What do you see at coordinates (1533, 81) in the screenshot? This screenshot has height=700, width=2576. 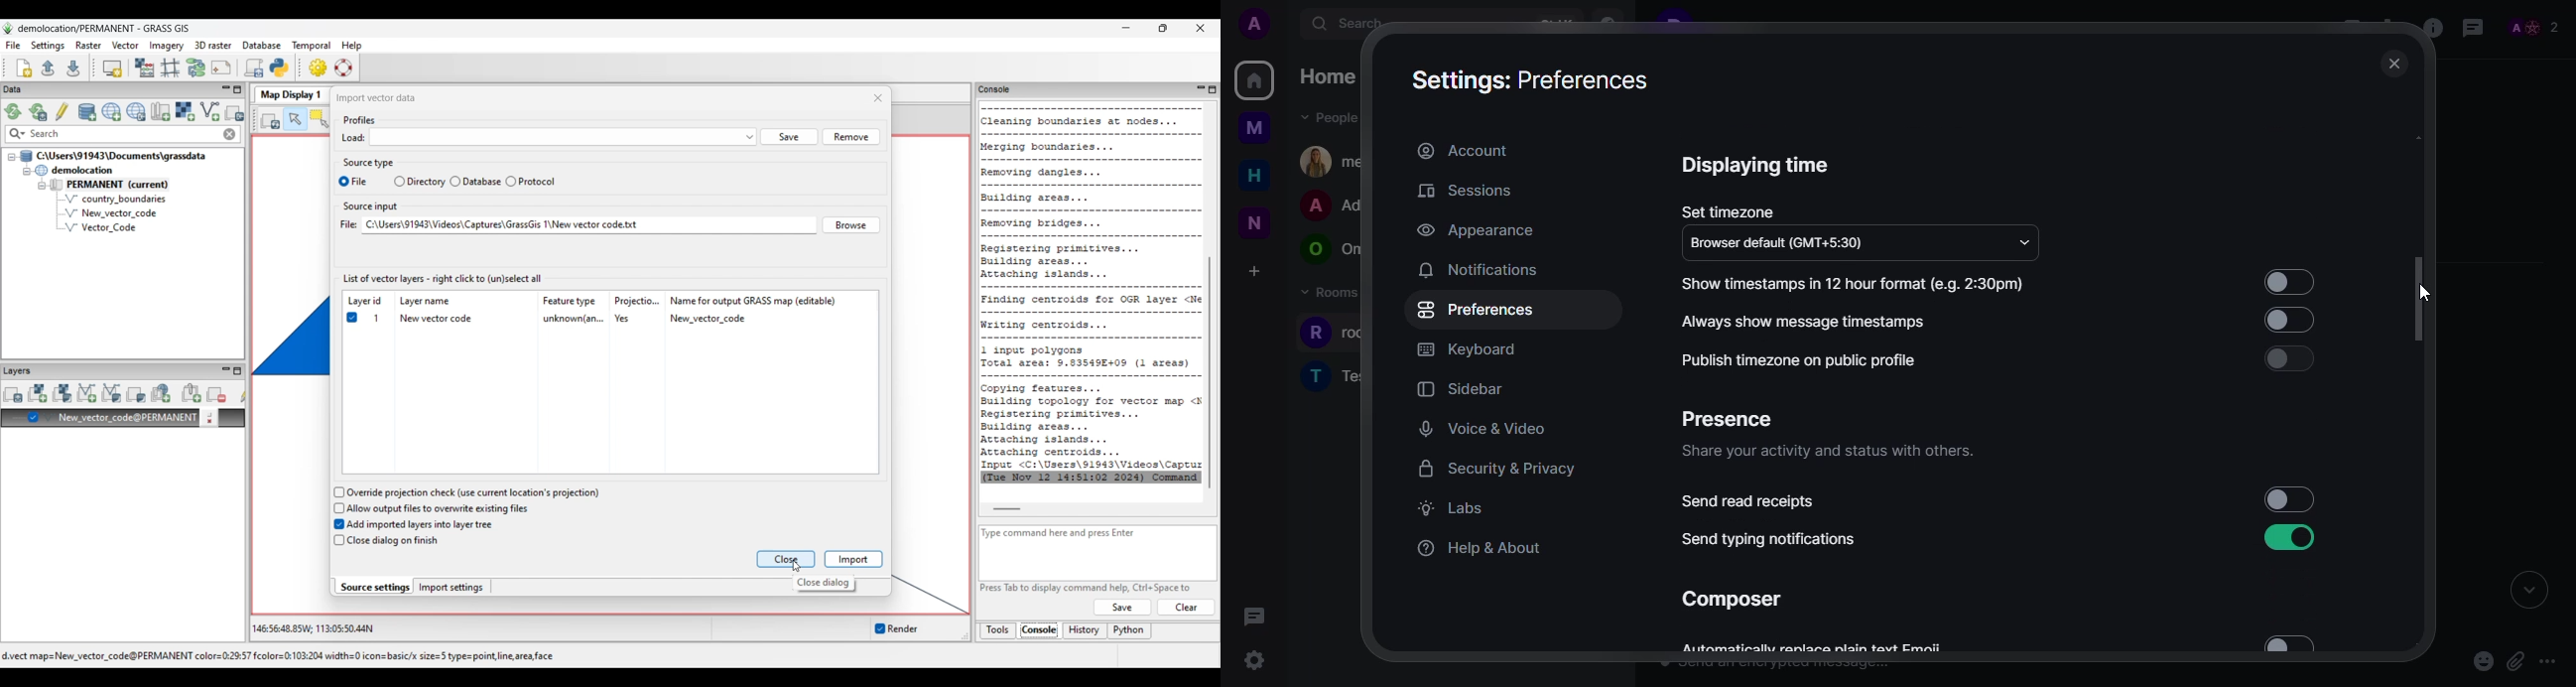 I see `settings preferences` at bounding box center [1533, 81].